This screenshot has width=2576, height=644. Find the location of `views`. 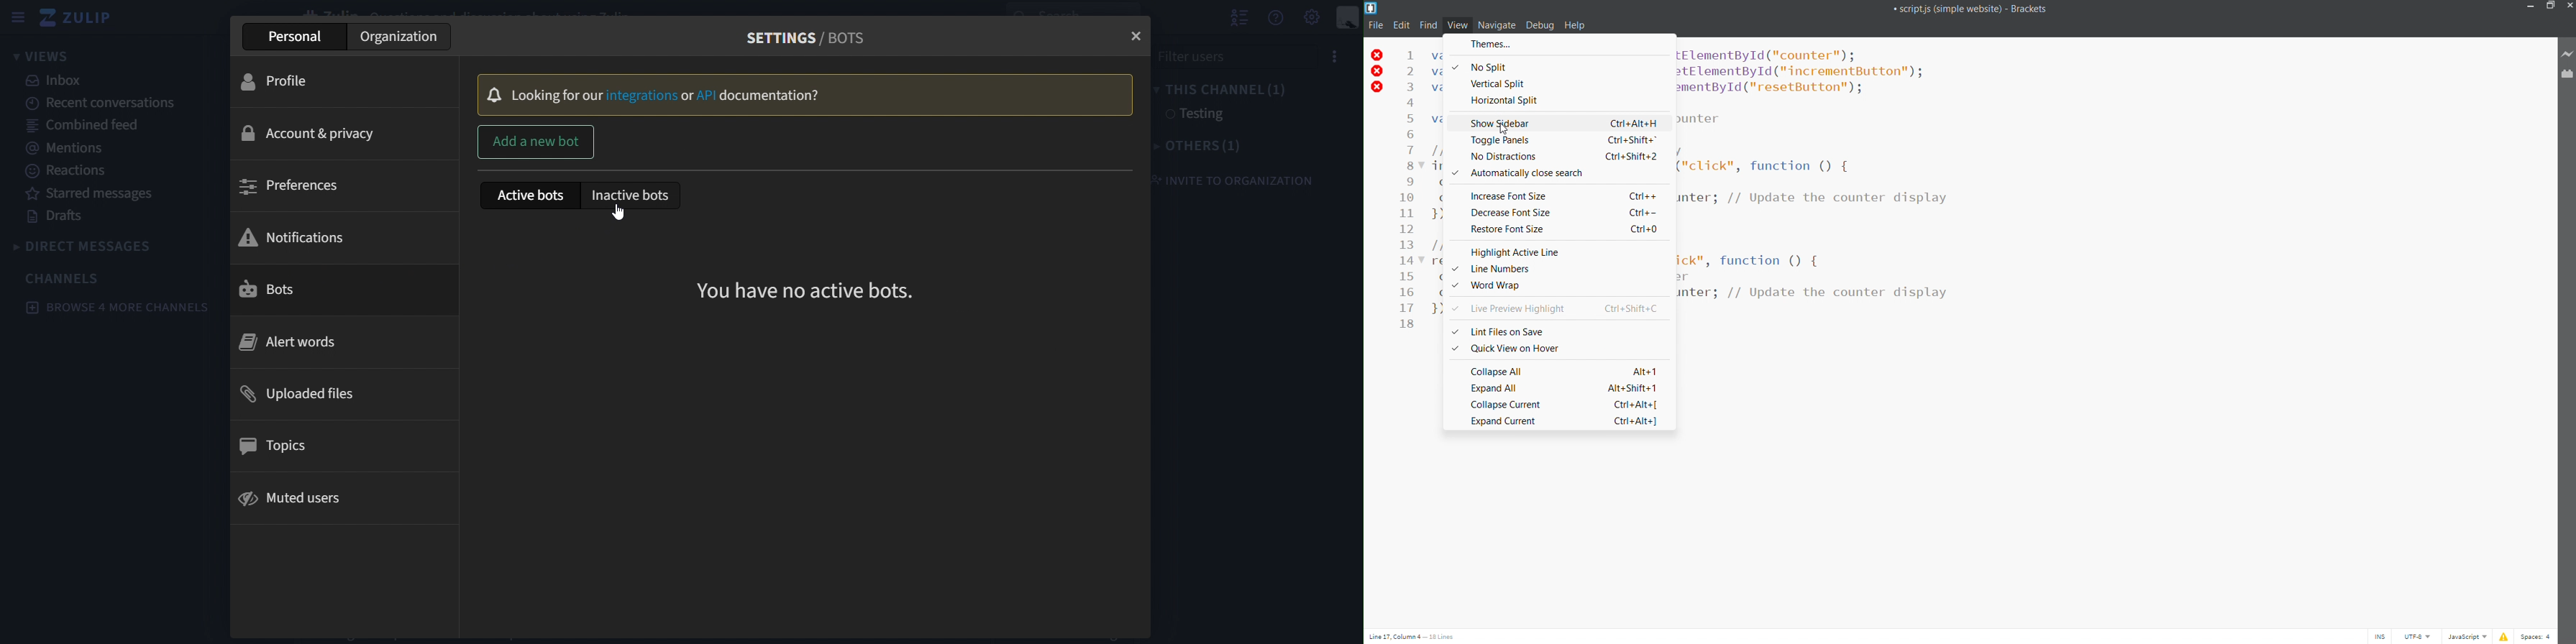

views is located at coordinates (45, 57).